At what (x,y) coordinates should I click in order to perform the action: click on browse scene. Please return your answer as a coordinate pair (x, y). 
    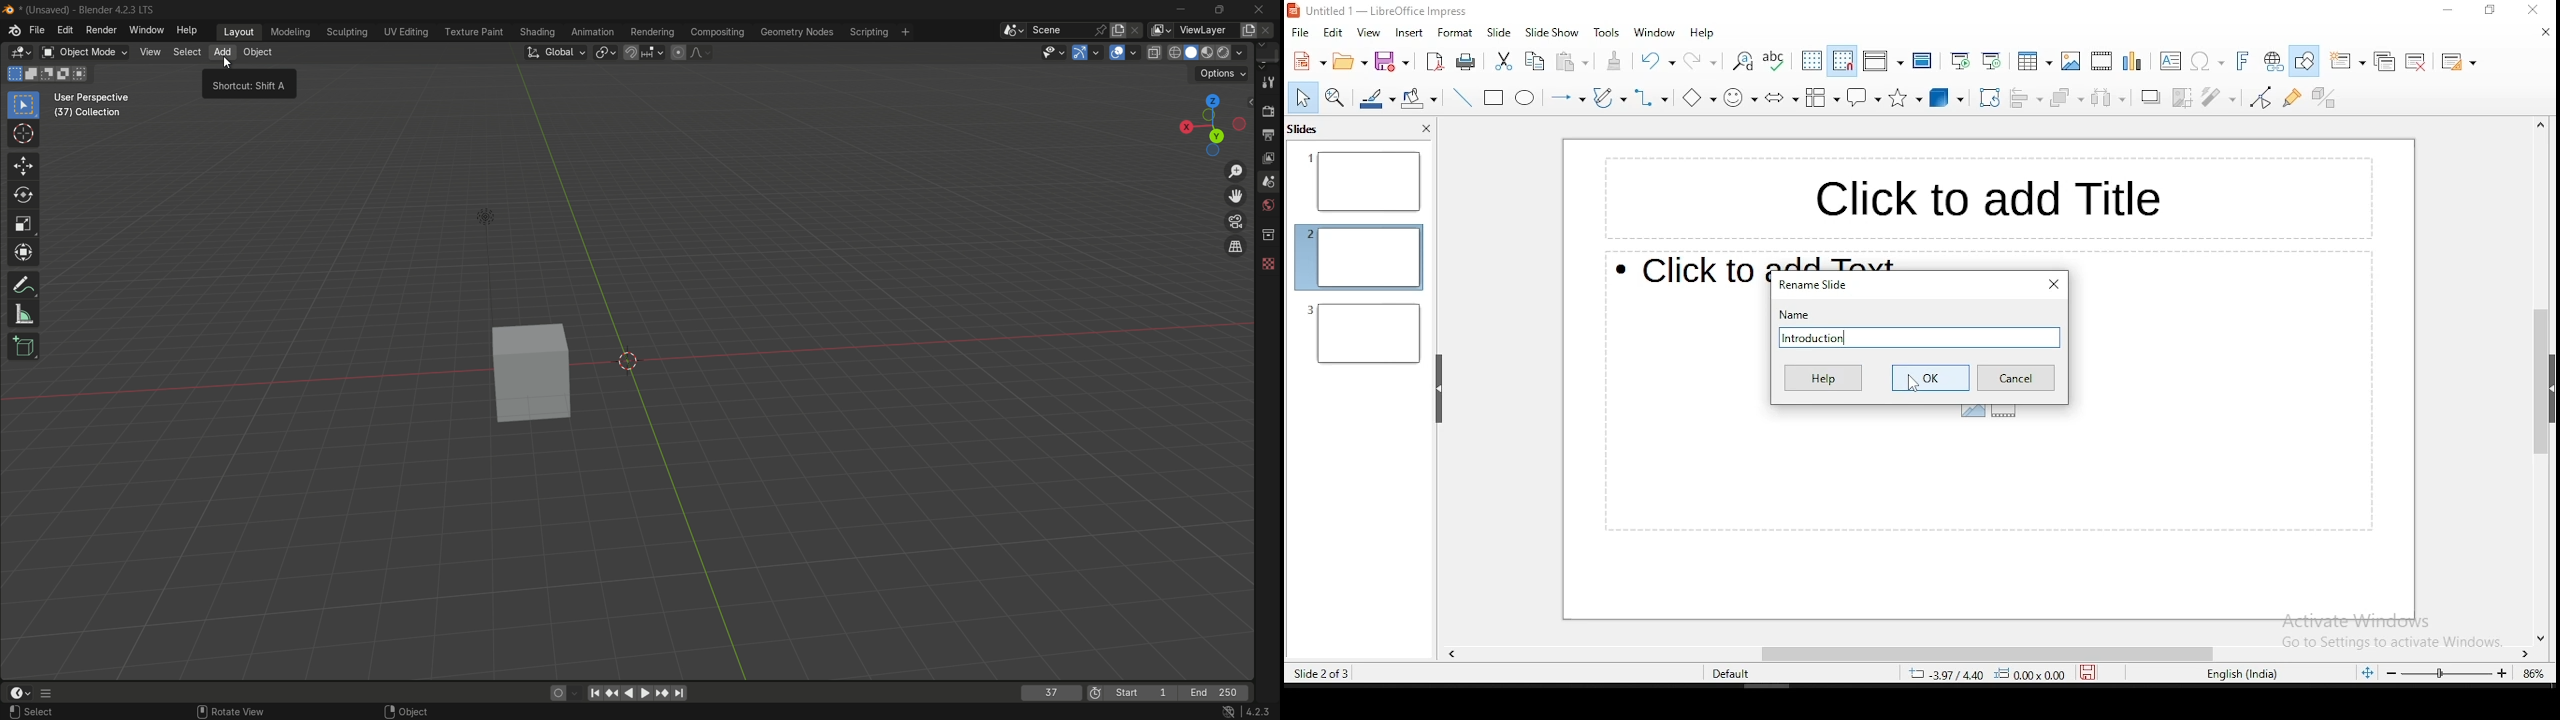
    Looking at the image, I should click on (1011, 31).